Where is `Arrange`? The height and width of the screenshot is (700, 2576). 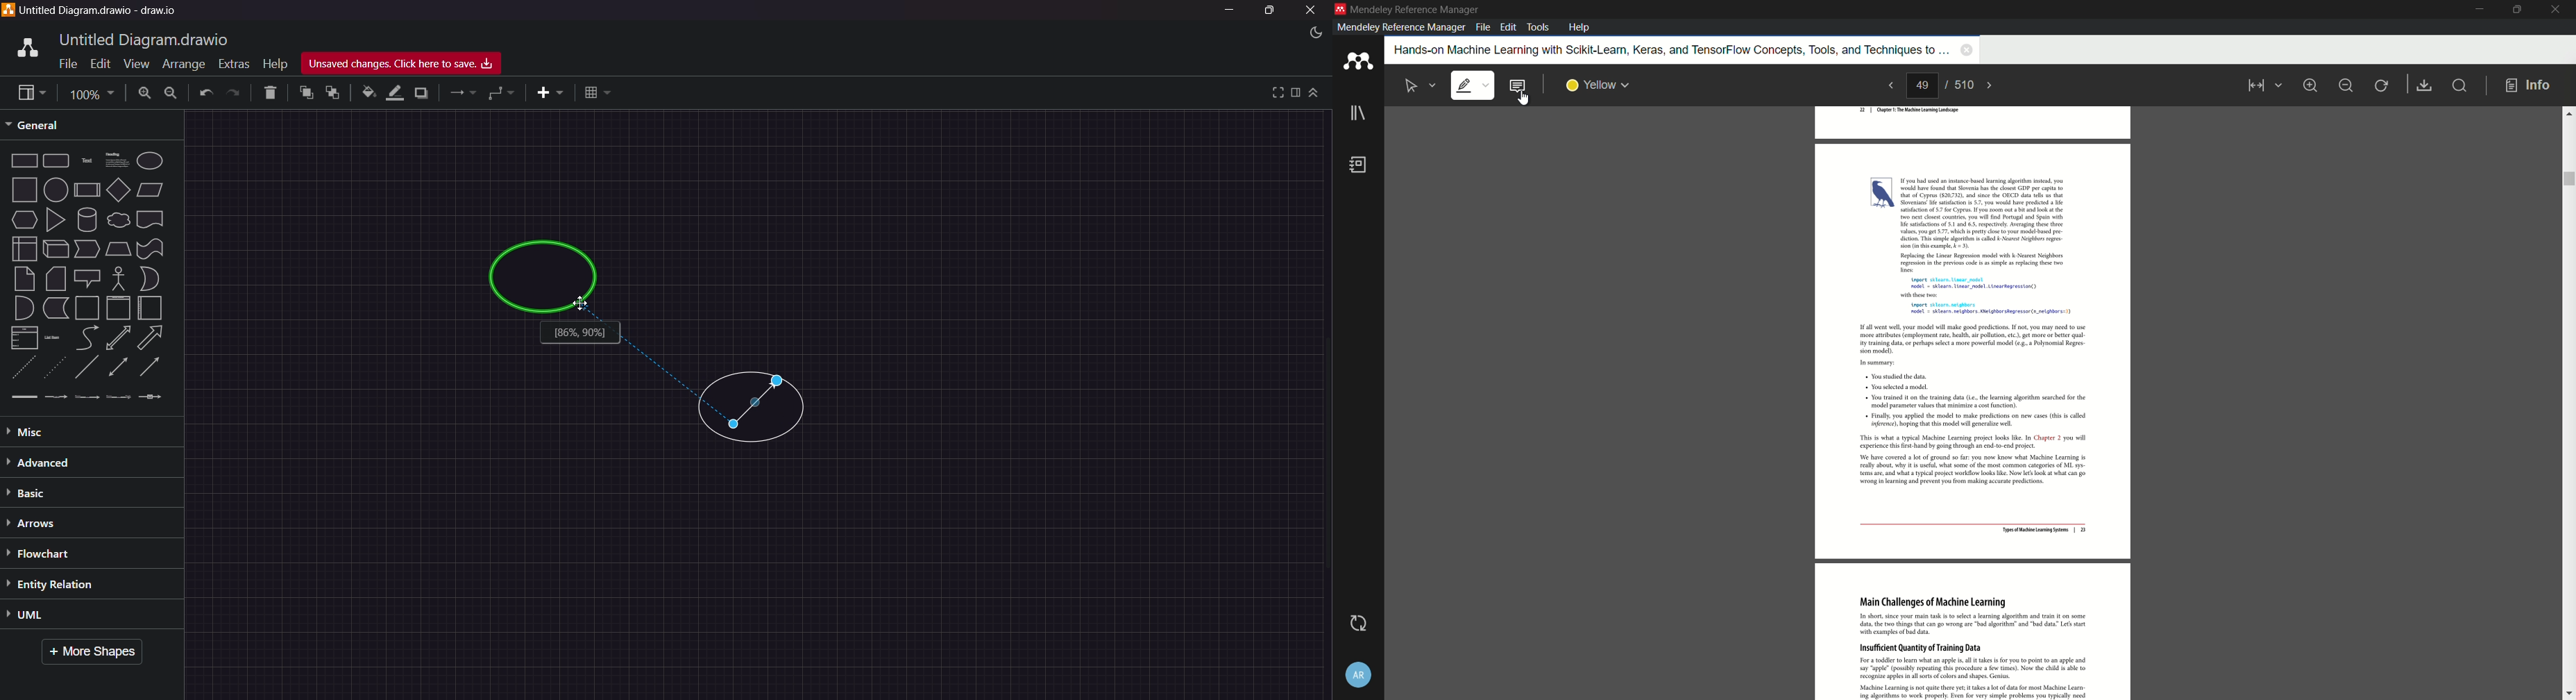
Arrange is located at coordinates (180, 65).